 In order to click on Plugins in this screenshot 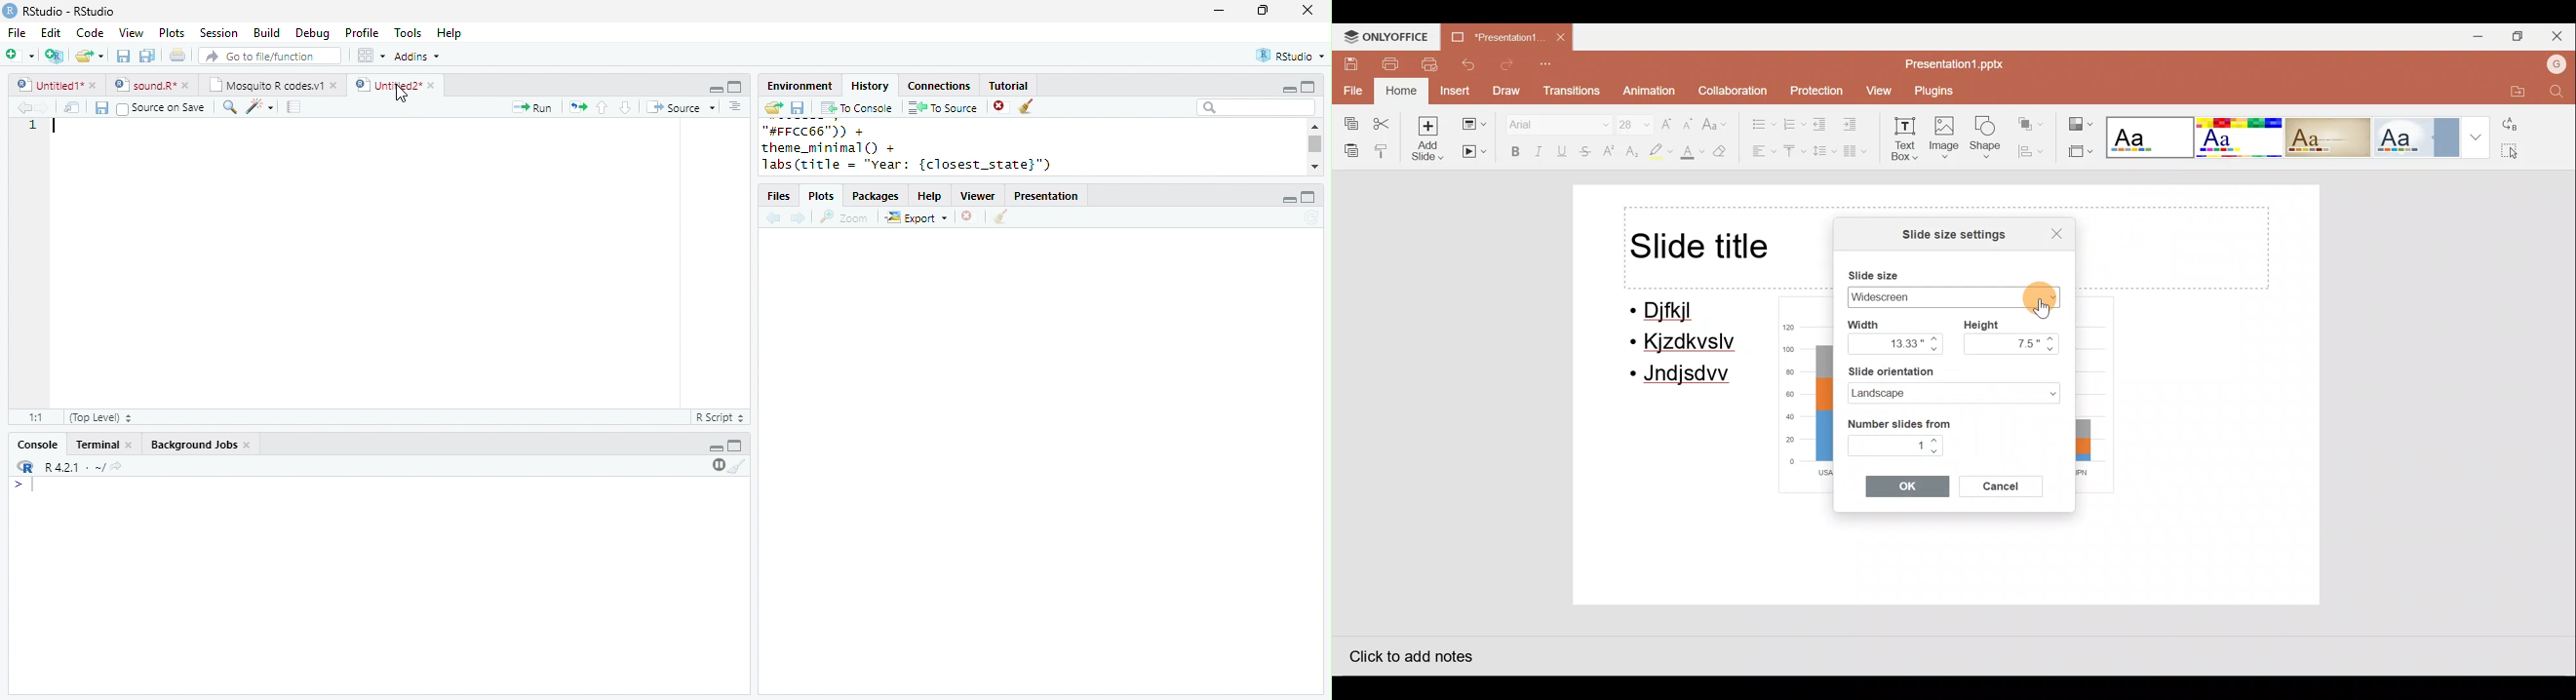, I will do `click(1938, 91)`.